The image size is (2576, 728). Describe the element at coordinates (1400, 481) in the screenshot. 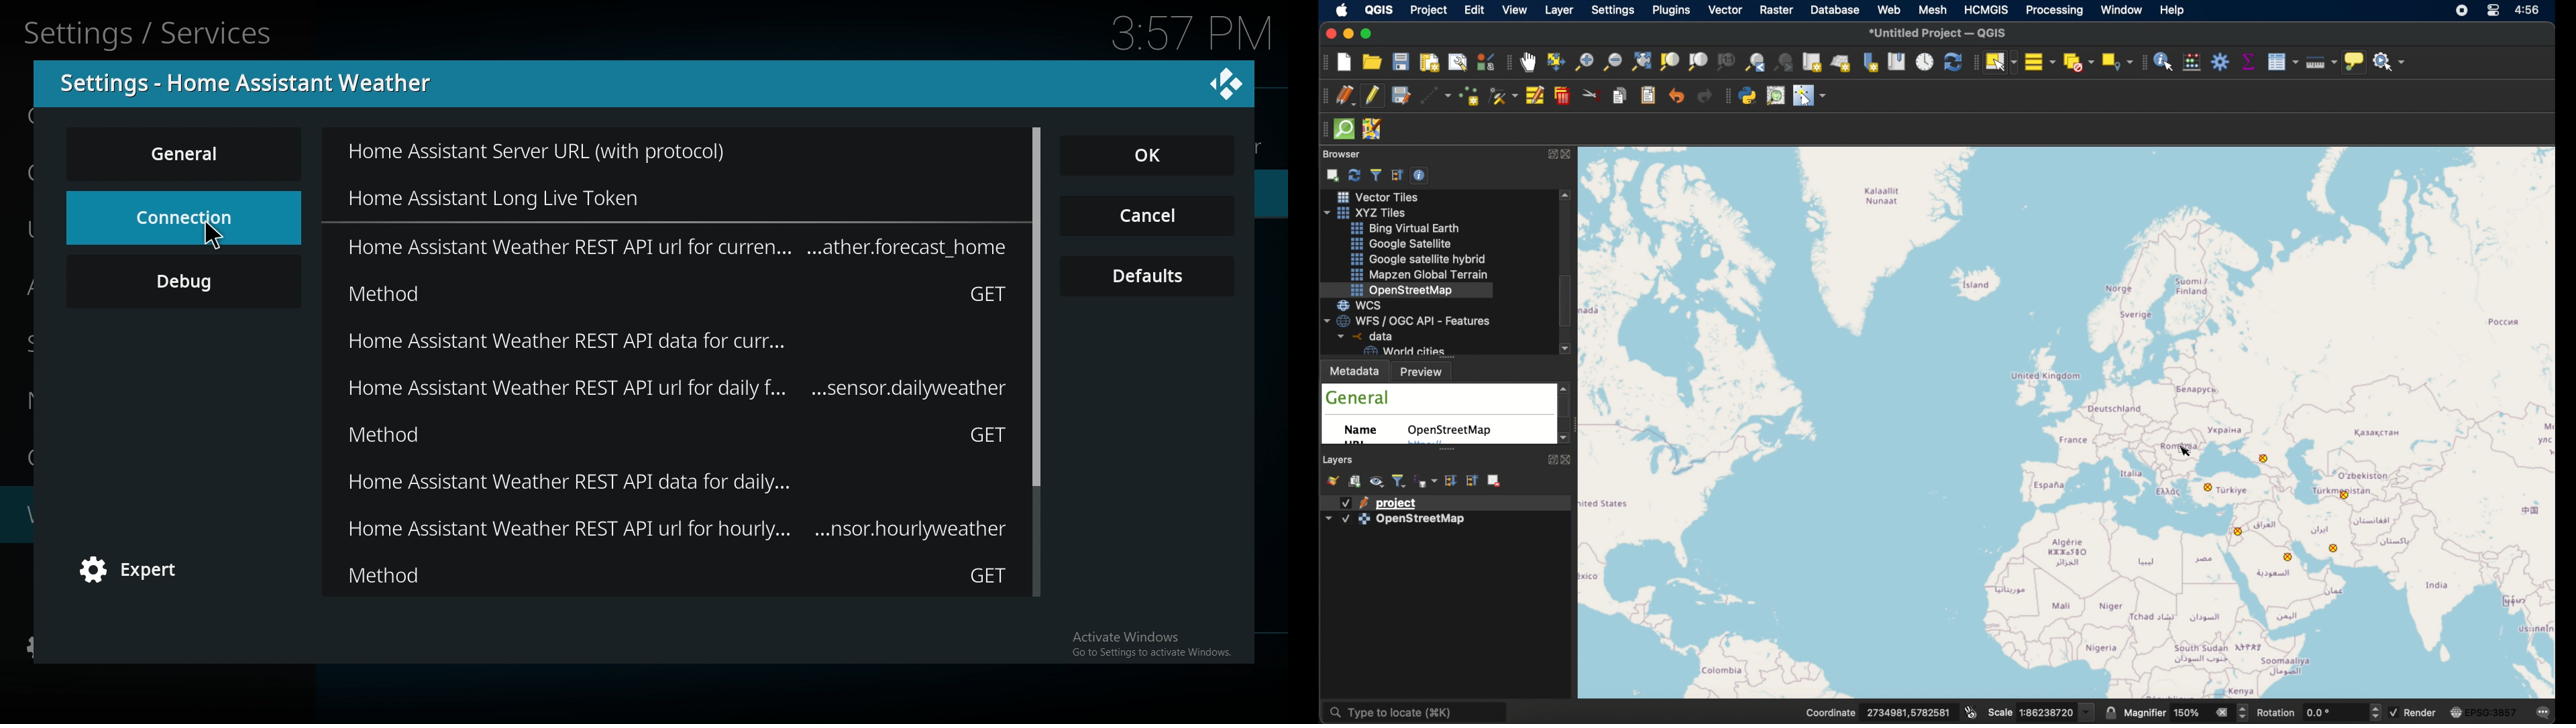

I see `filter legend` at that location.